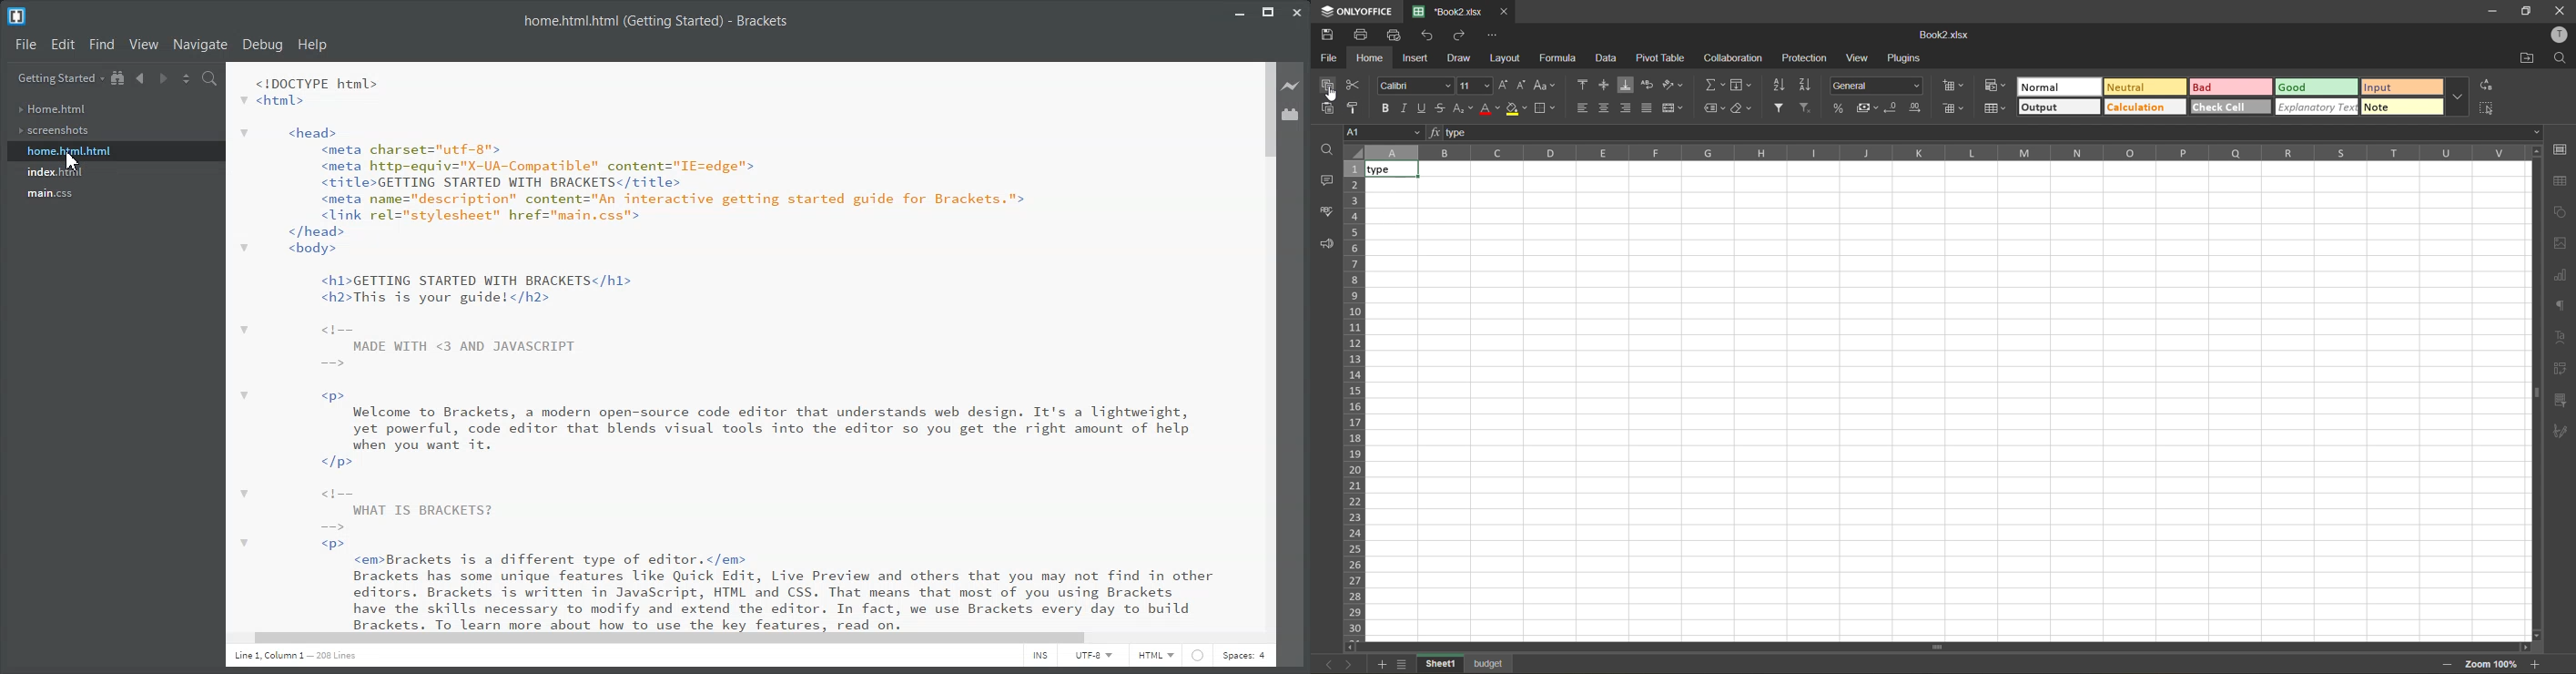 This screenshot has width=2576, height=700. I want to click on pivot table, so click(1661, 58).